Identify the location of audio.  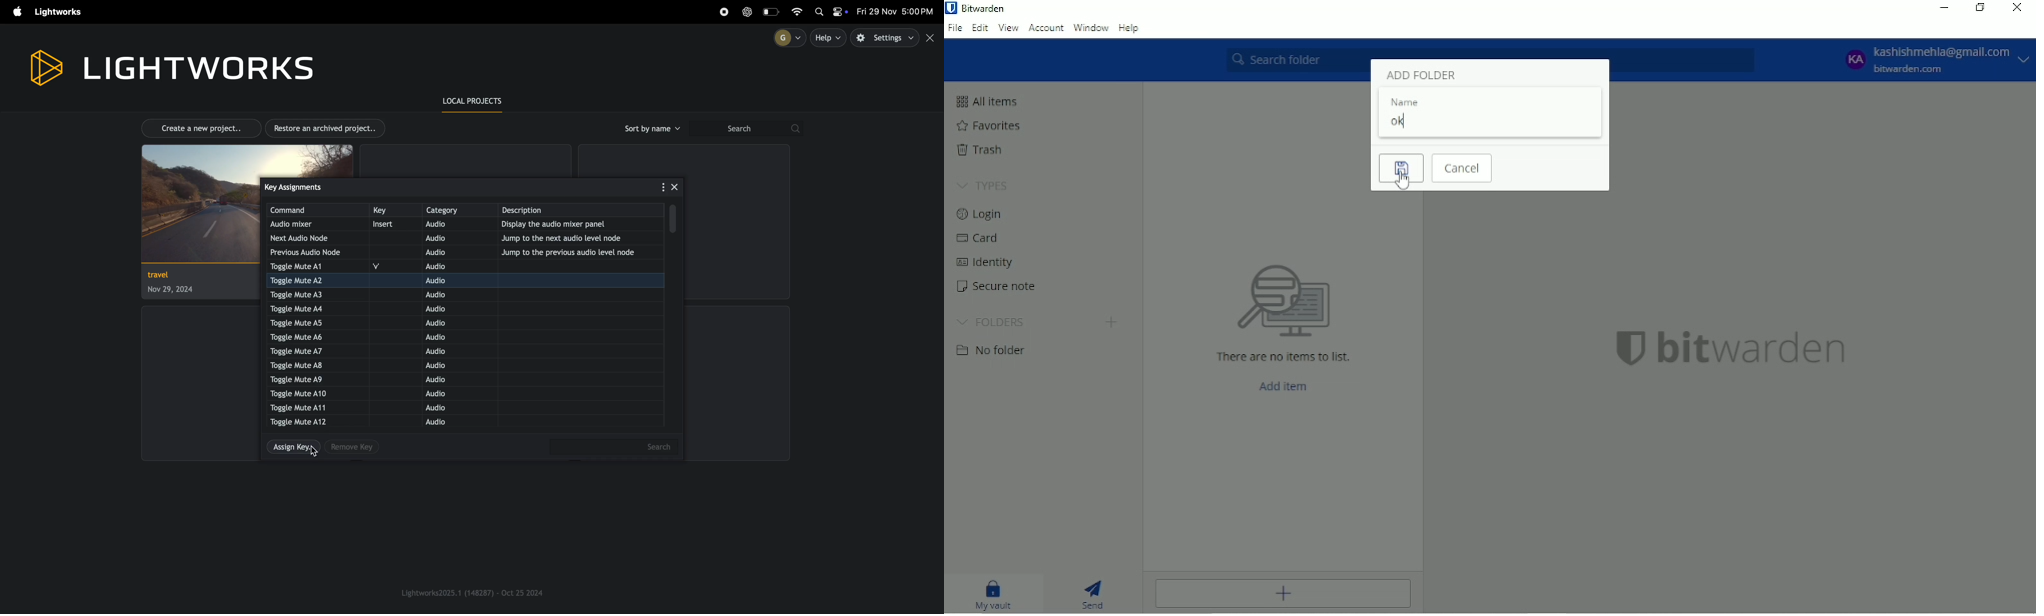
(443, 280).